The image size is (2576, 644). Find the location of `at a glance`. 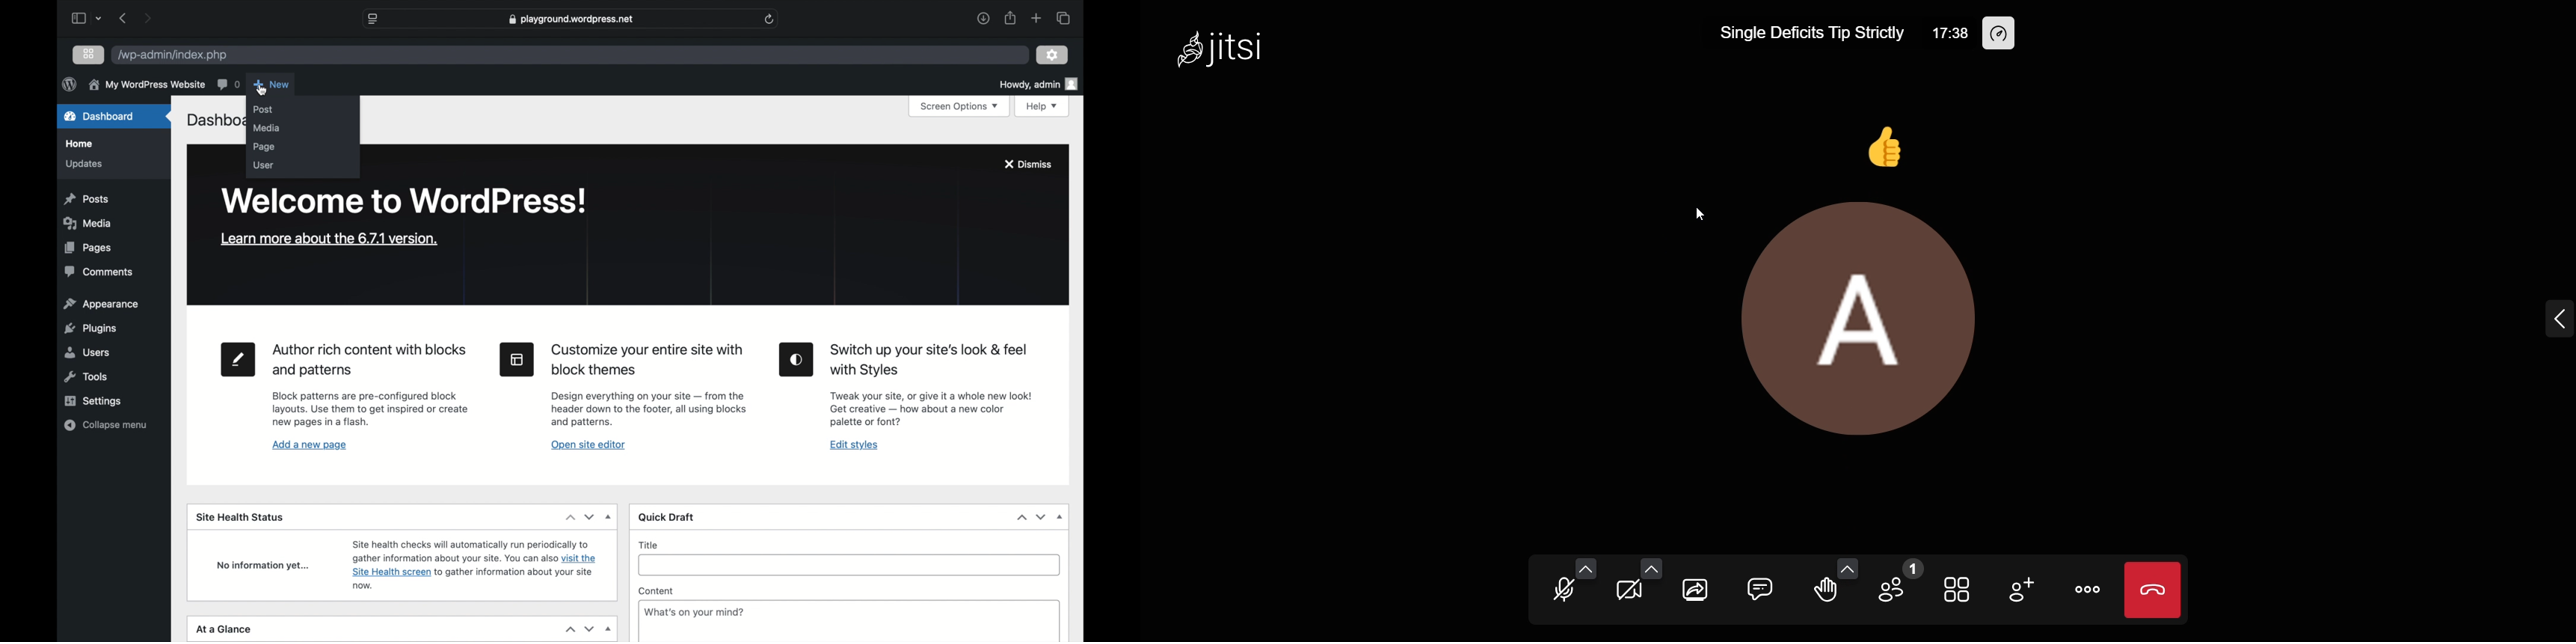

at a glance is located at coordinates (226, 629).